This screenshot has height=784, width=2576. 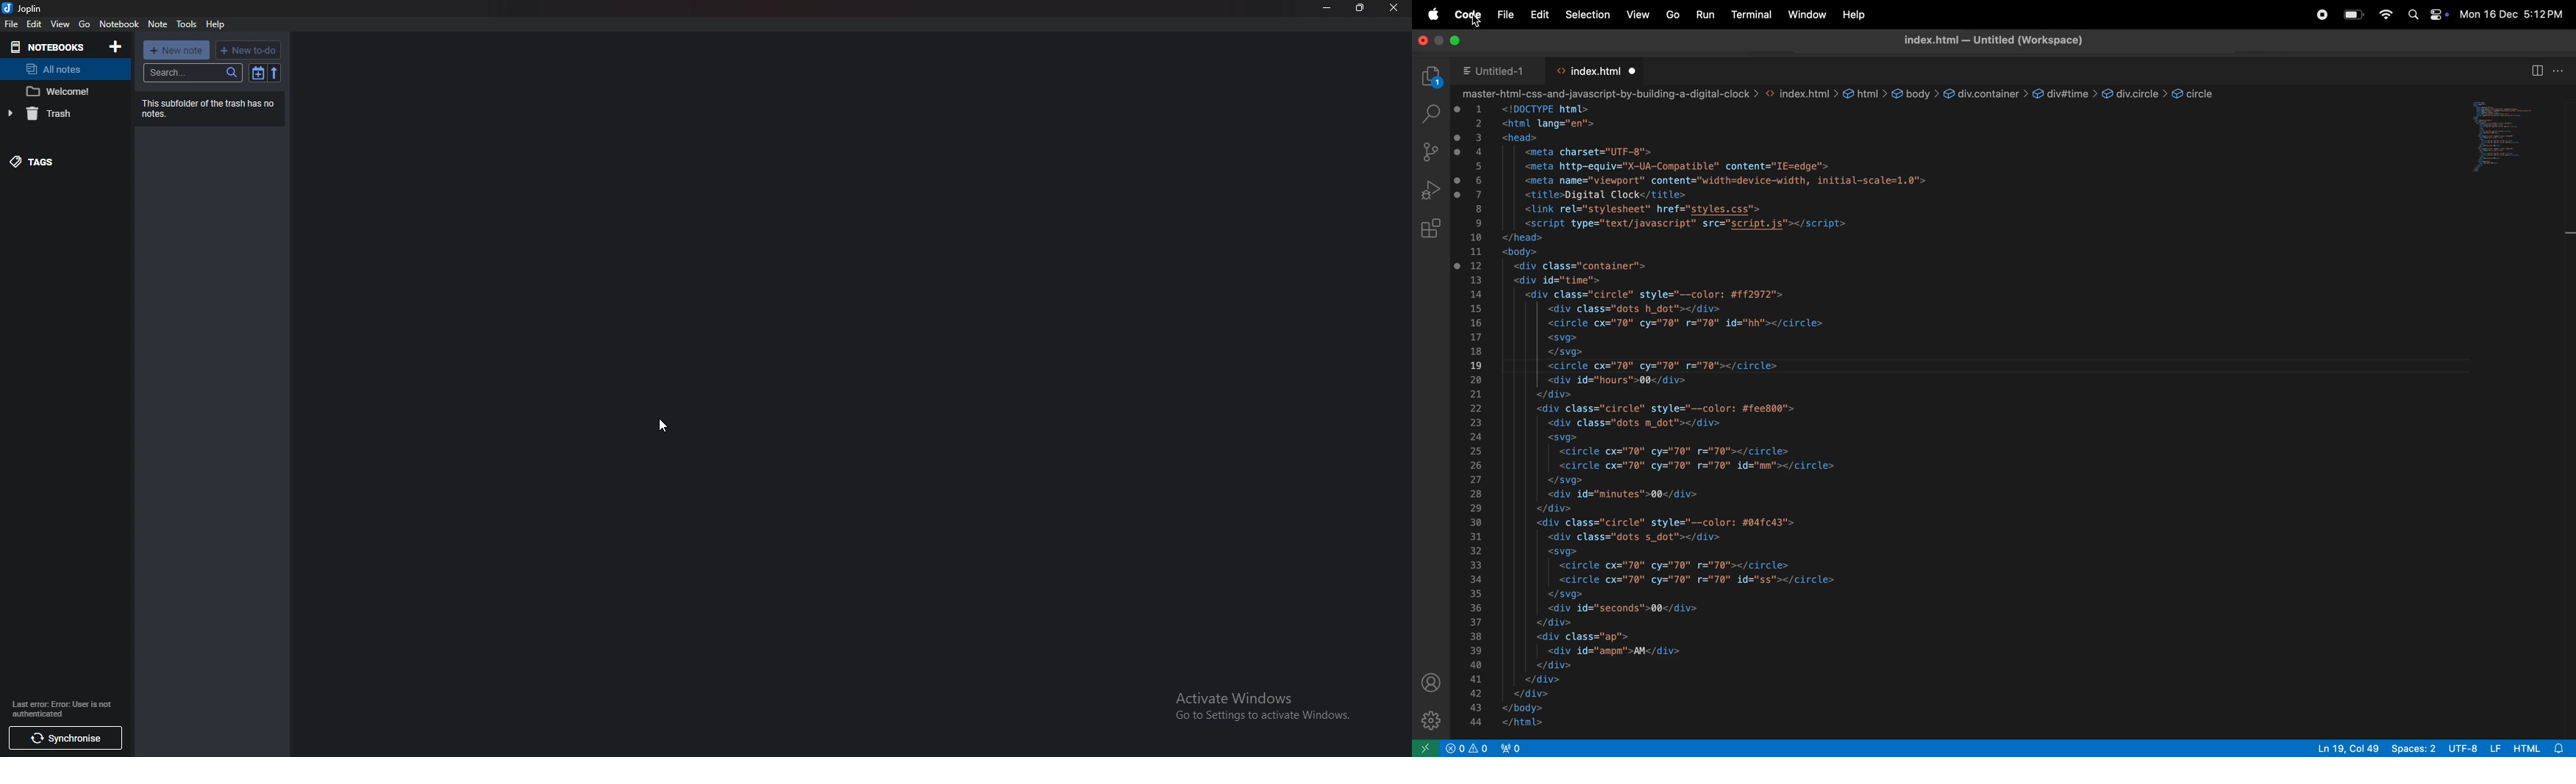 What do you see at coordinates (58, 115) in the screenshot?
I see `trash` at bounding box center [58, 115].